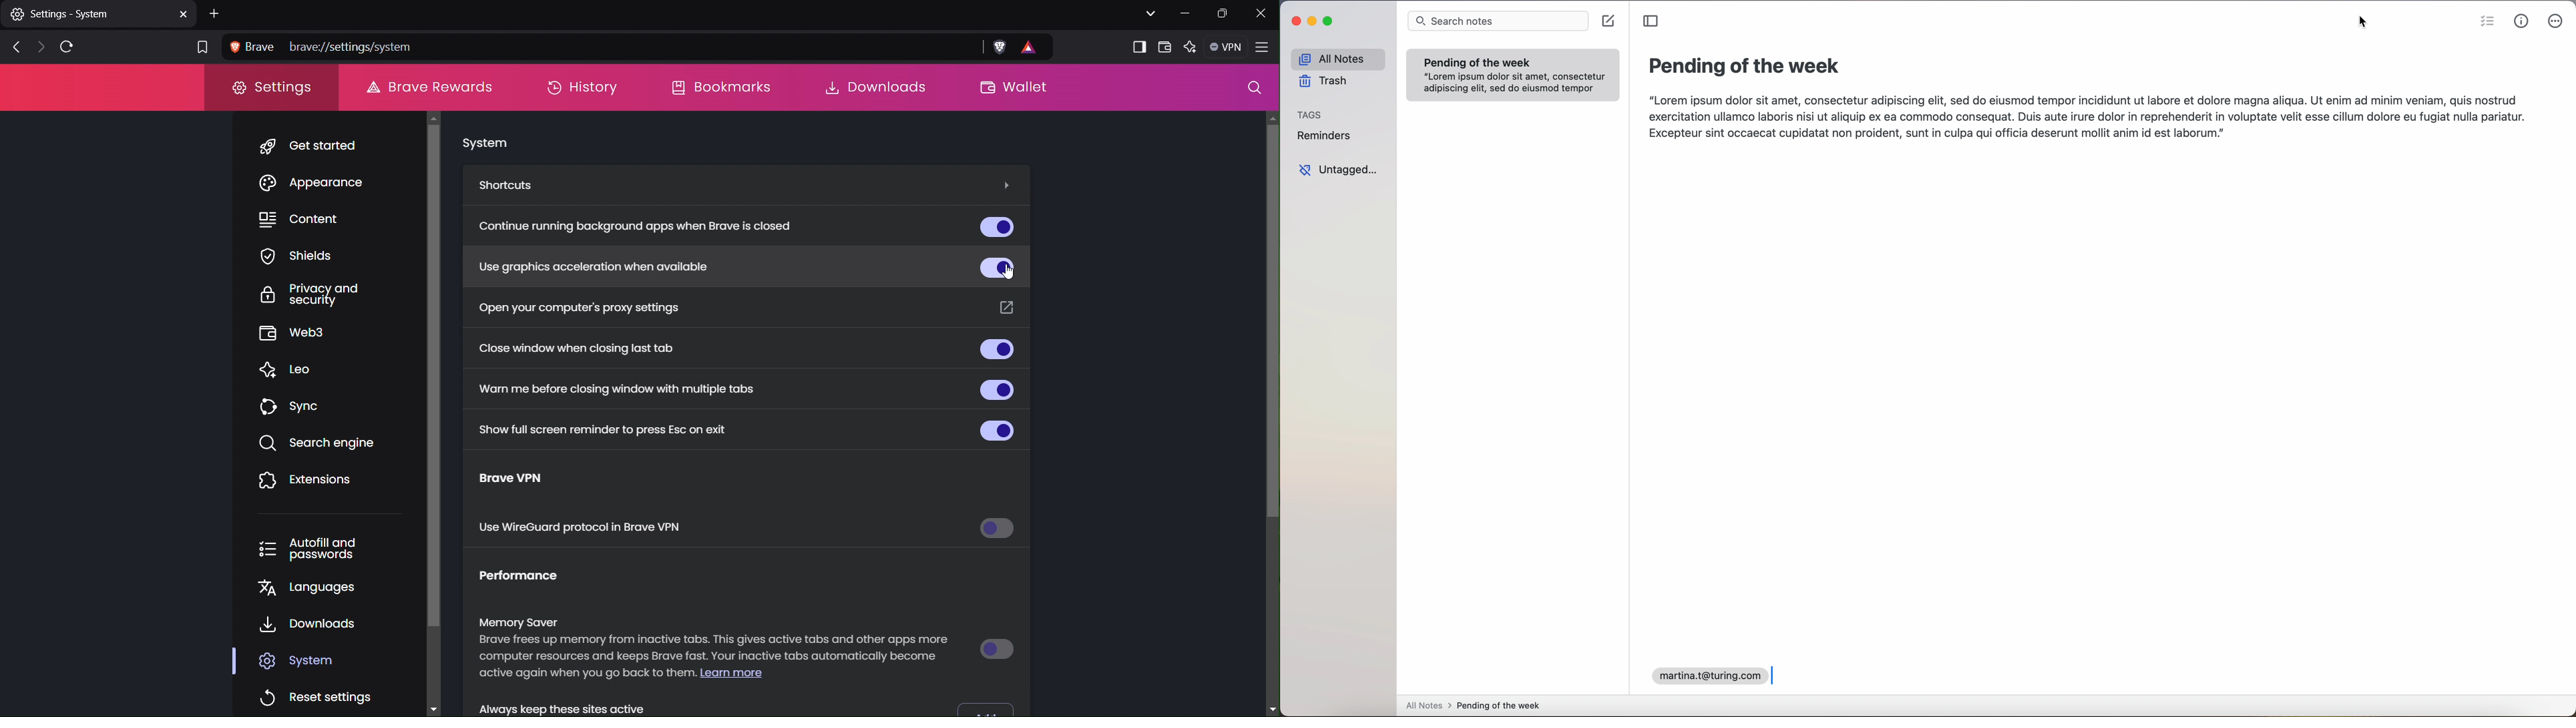 The height and width of the screenshot is (728, 2576). Describe the element at coordinates (1651, 22) in the screenshot. I see `toggle sidebar` at that location.